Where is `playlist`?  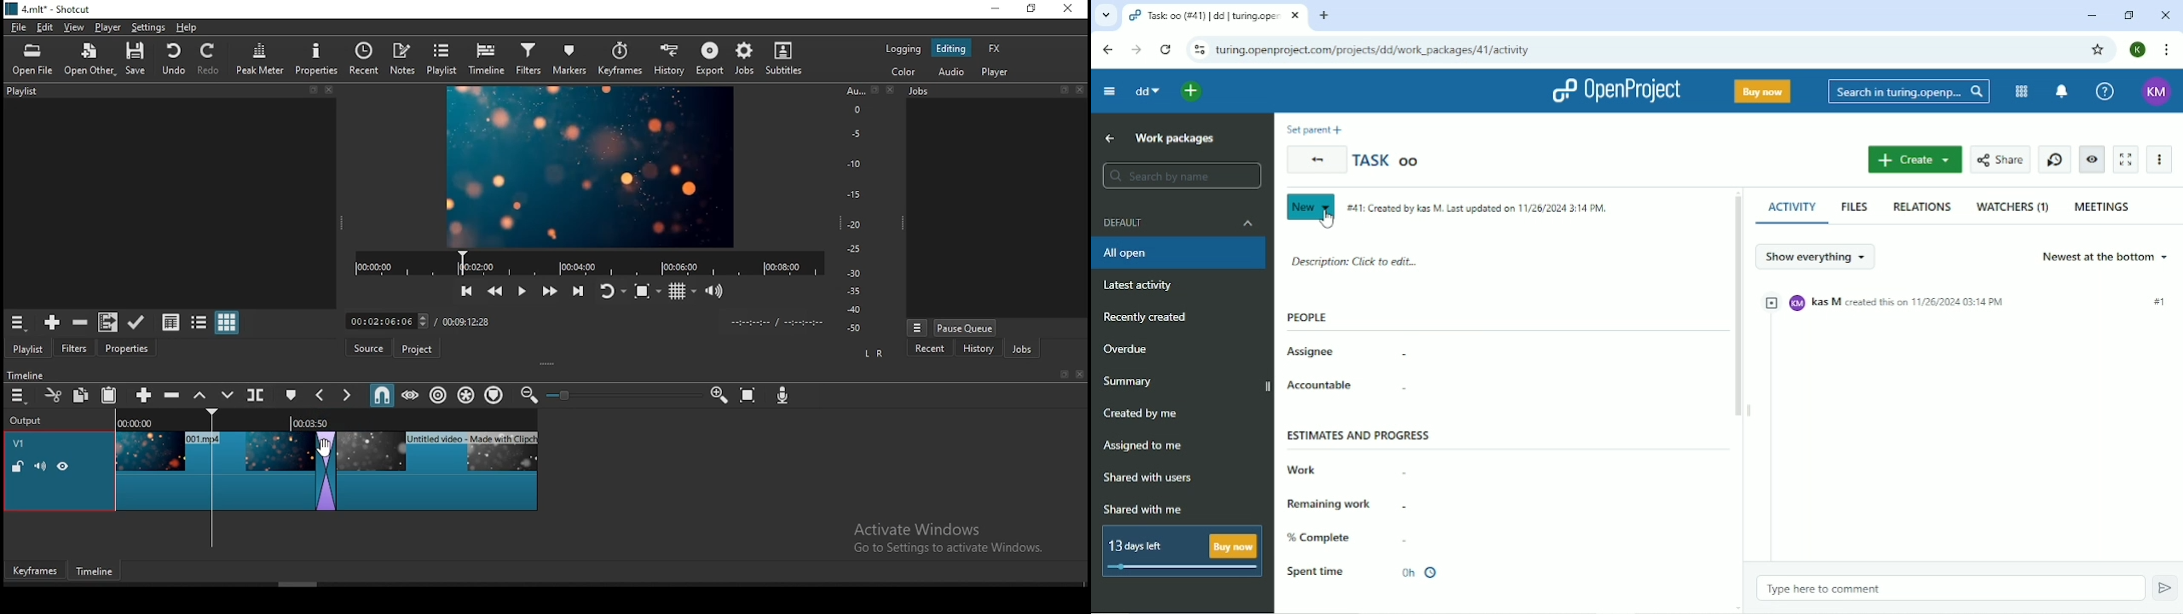 playlist is located at coordinates (28, 347).